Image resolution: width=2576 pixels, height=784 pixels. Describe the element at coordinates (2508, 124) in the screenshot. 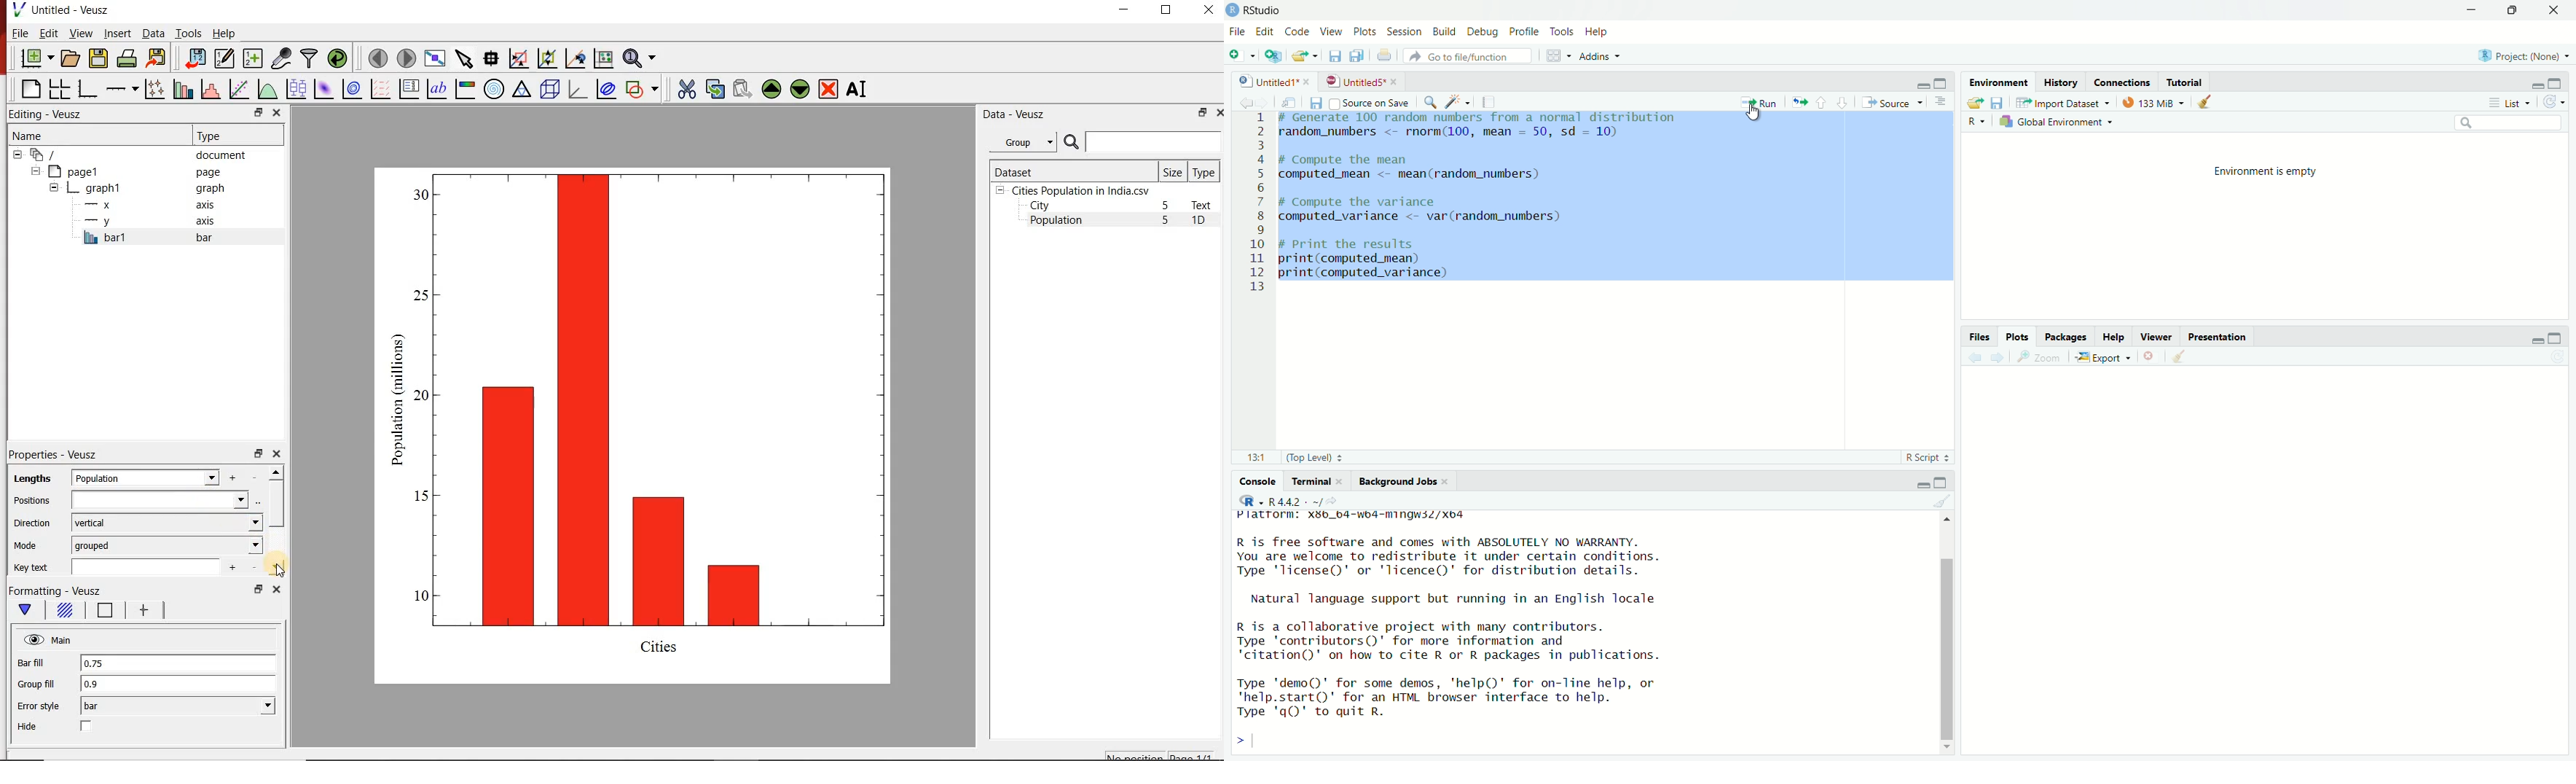

I see `search field` at that location.